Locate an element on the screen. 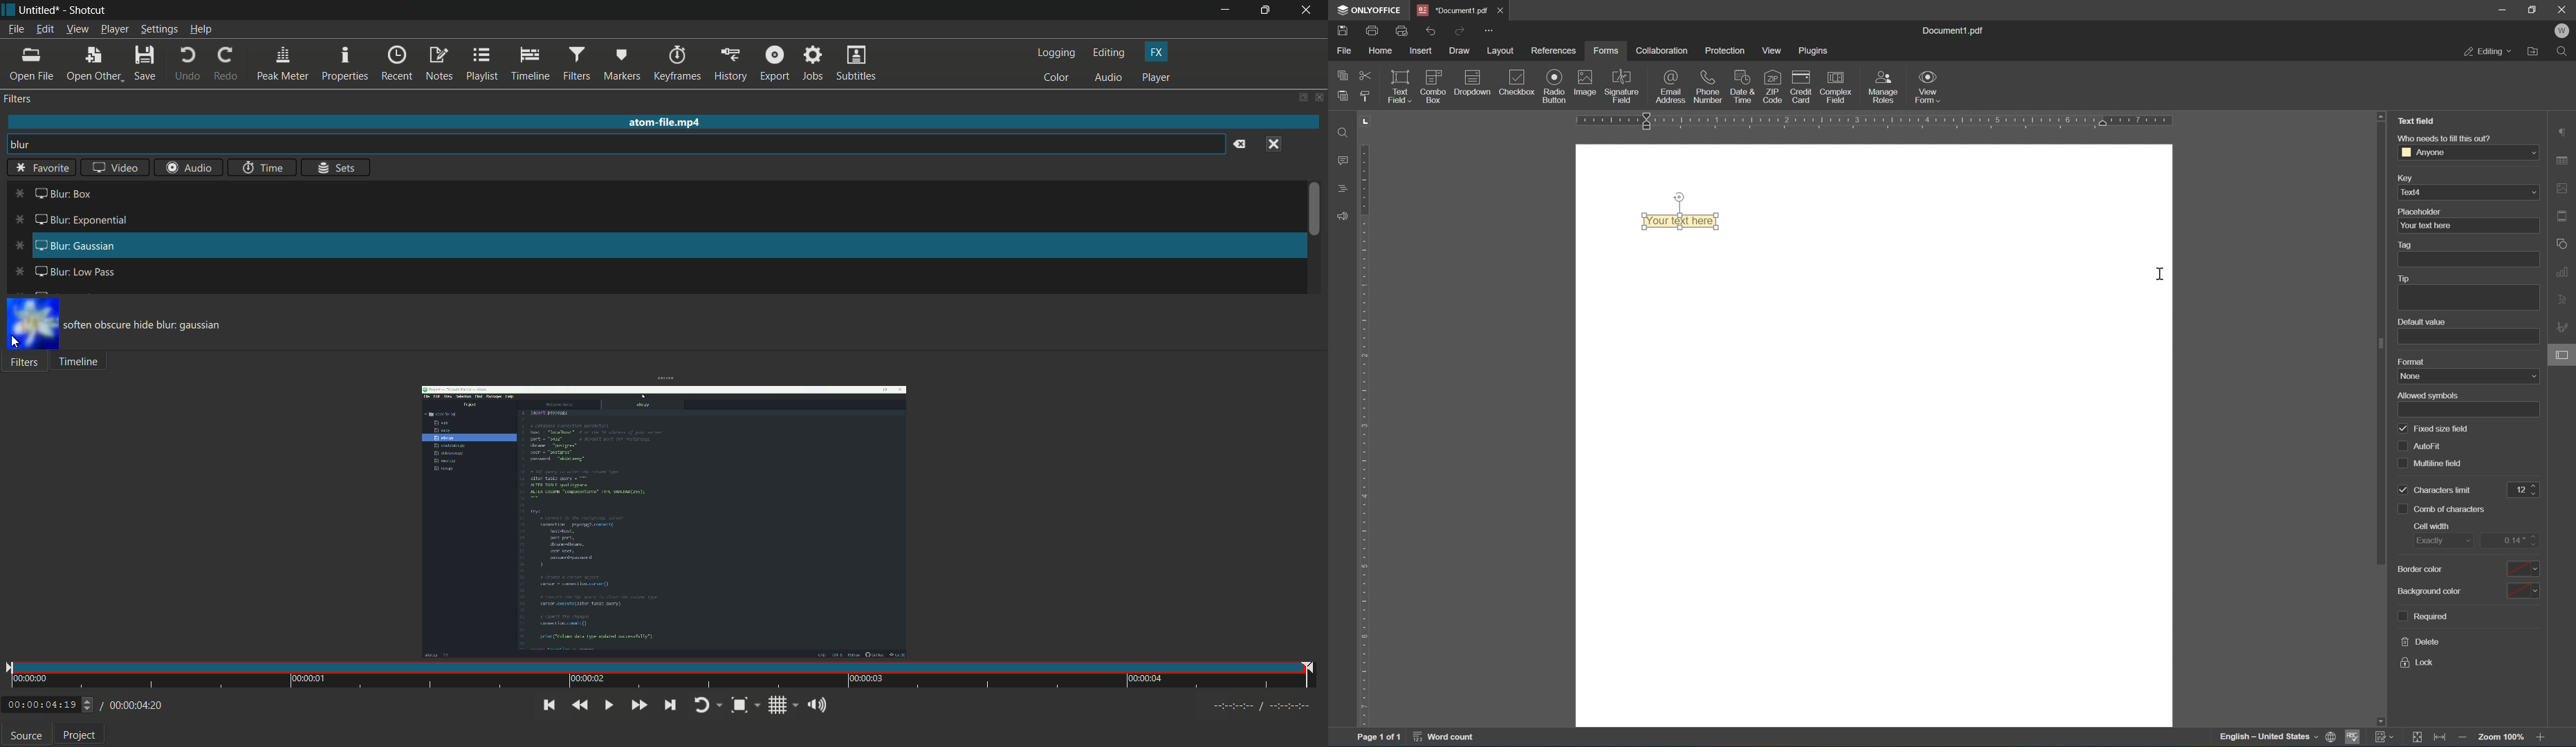 The width and height of the screenshot is (2576, 756). feedback and support is located at coordinates (1343, 217).